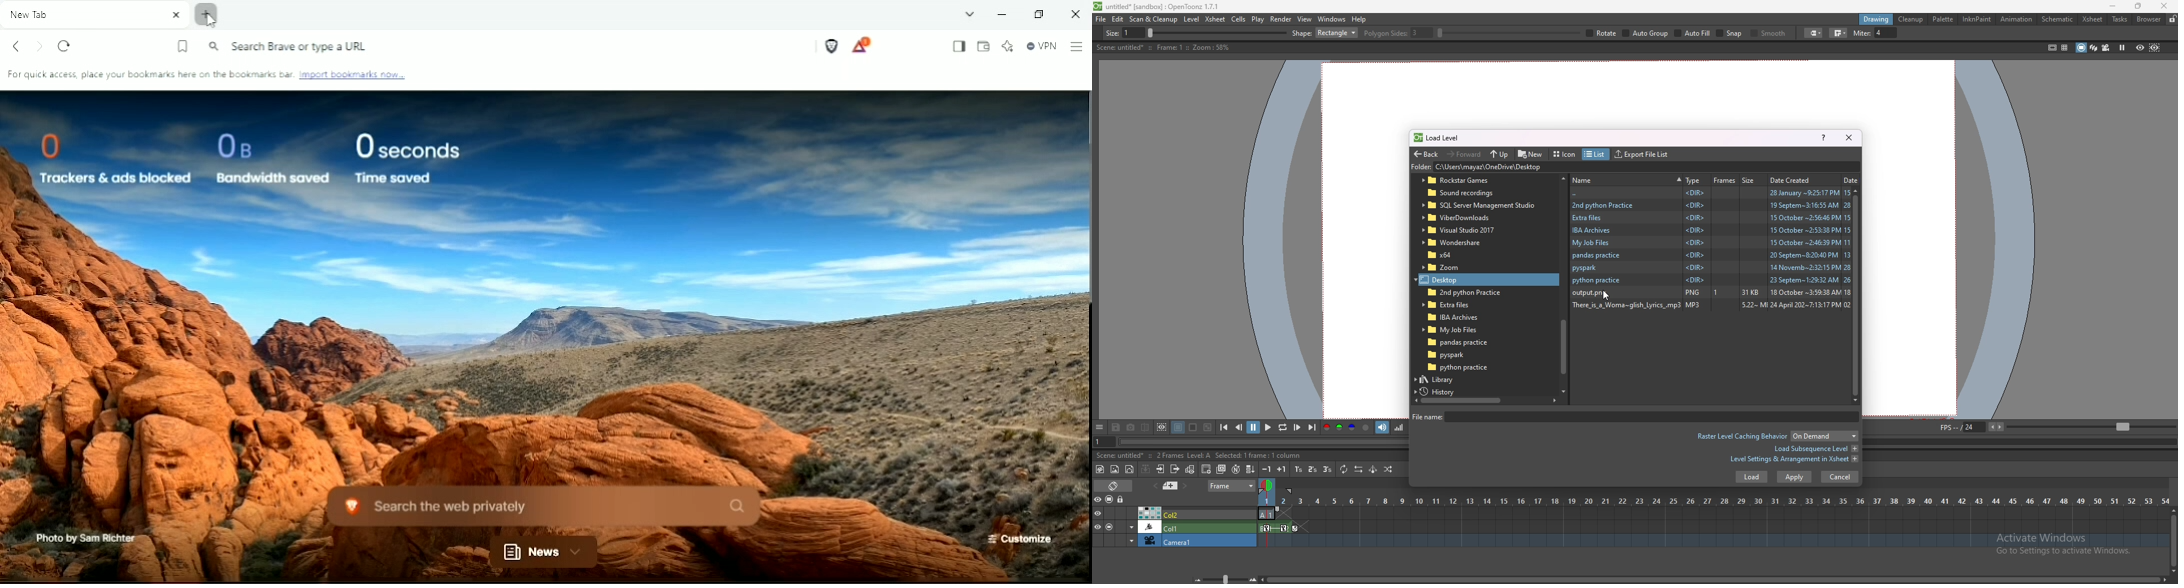 The width and height of the screenshot is (2184, 588). I want to click on forward, so click(1464, 153).